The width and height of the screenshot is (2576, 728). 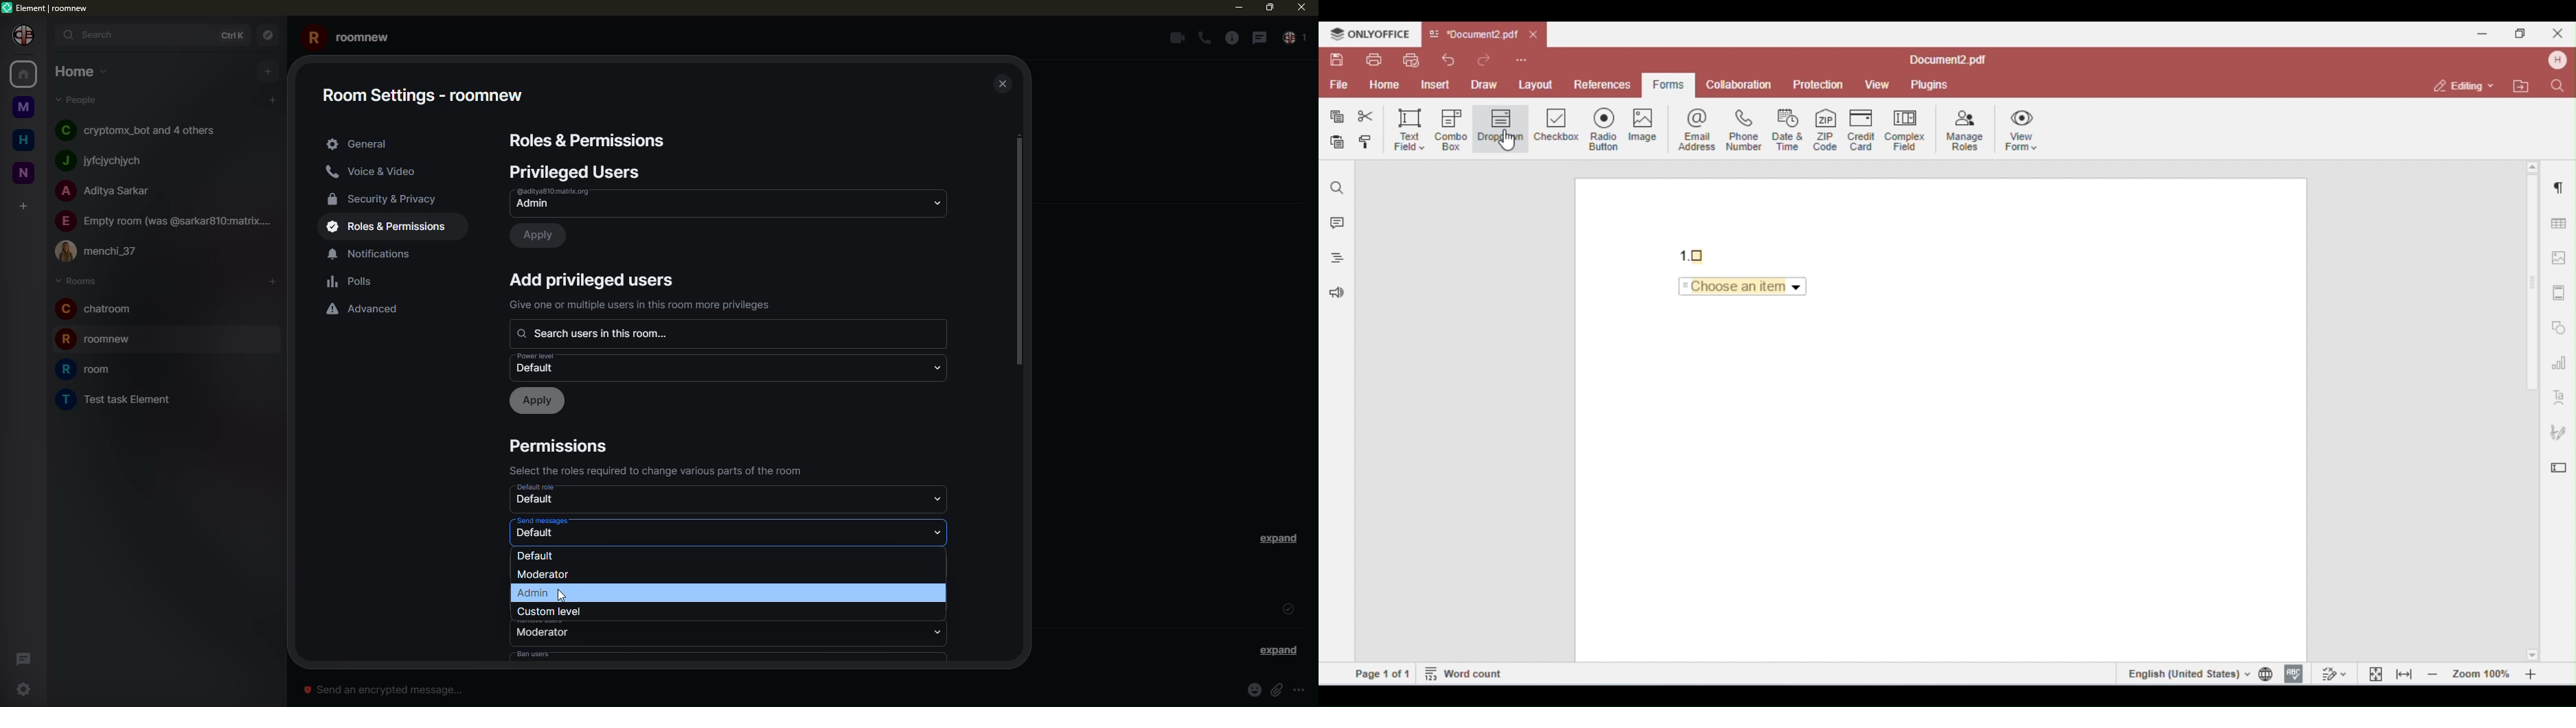 What do you see at coordinates (935, 202) in the screenshot?
I see `drop` at bounding box center [935, 202].